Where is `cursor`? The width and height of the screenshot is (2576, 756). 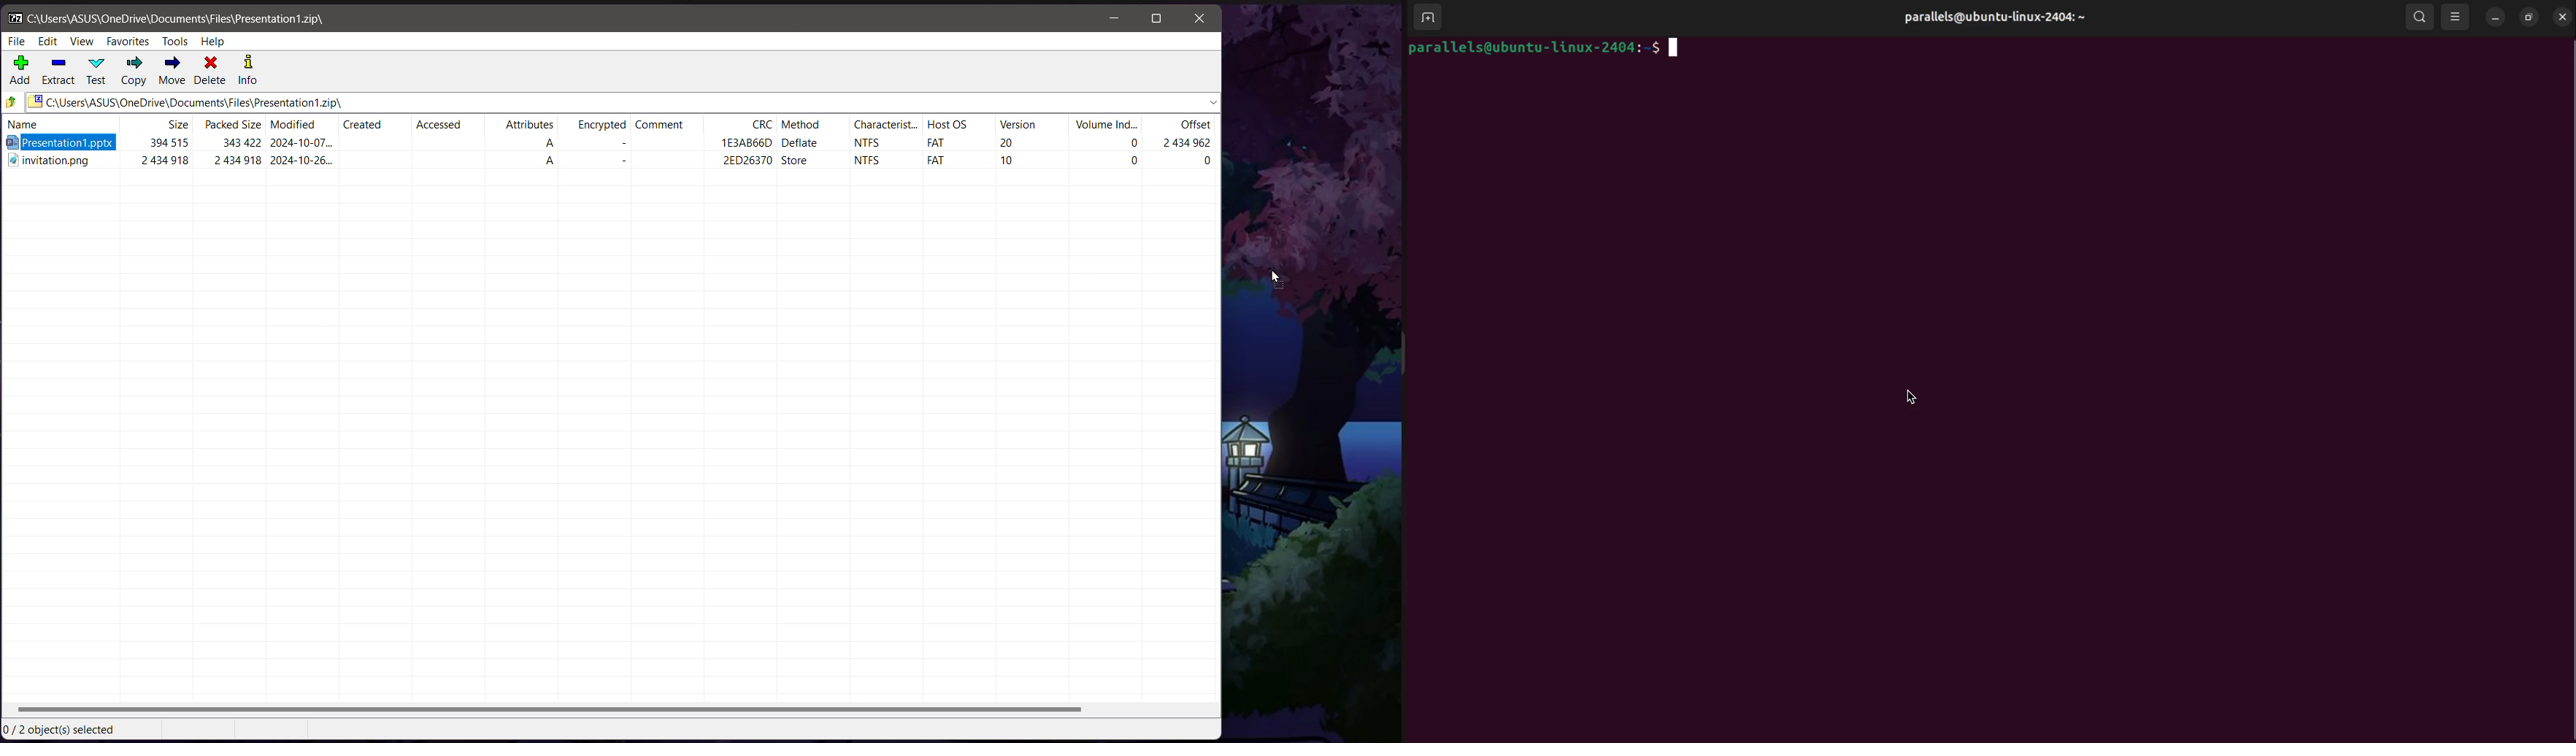 cursor is located at coordinates (1909, 395).